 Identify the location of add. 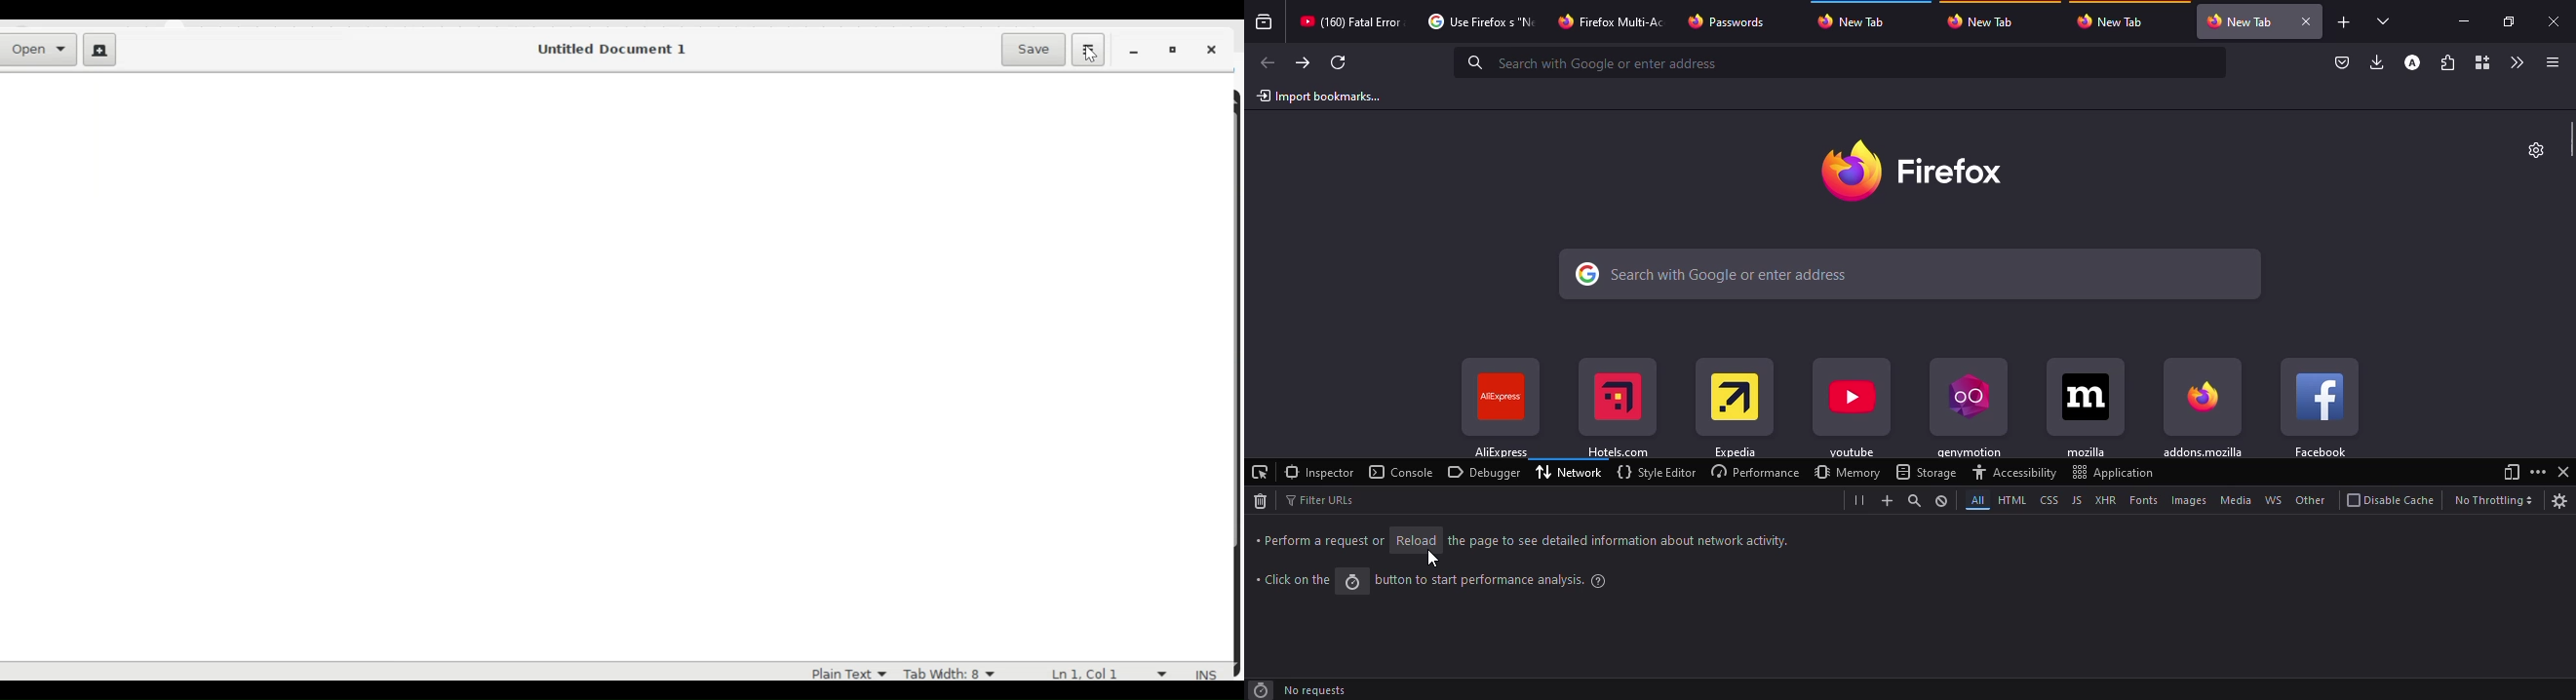
(1883, 500).